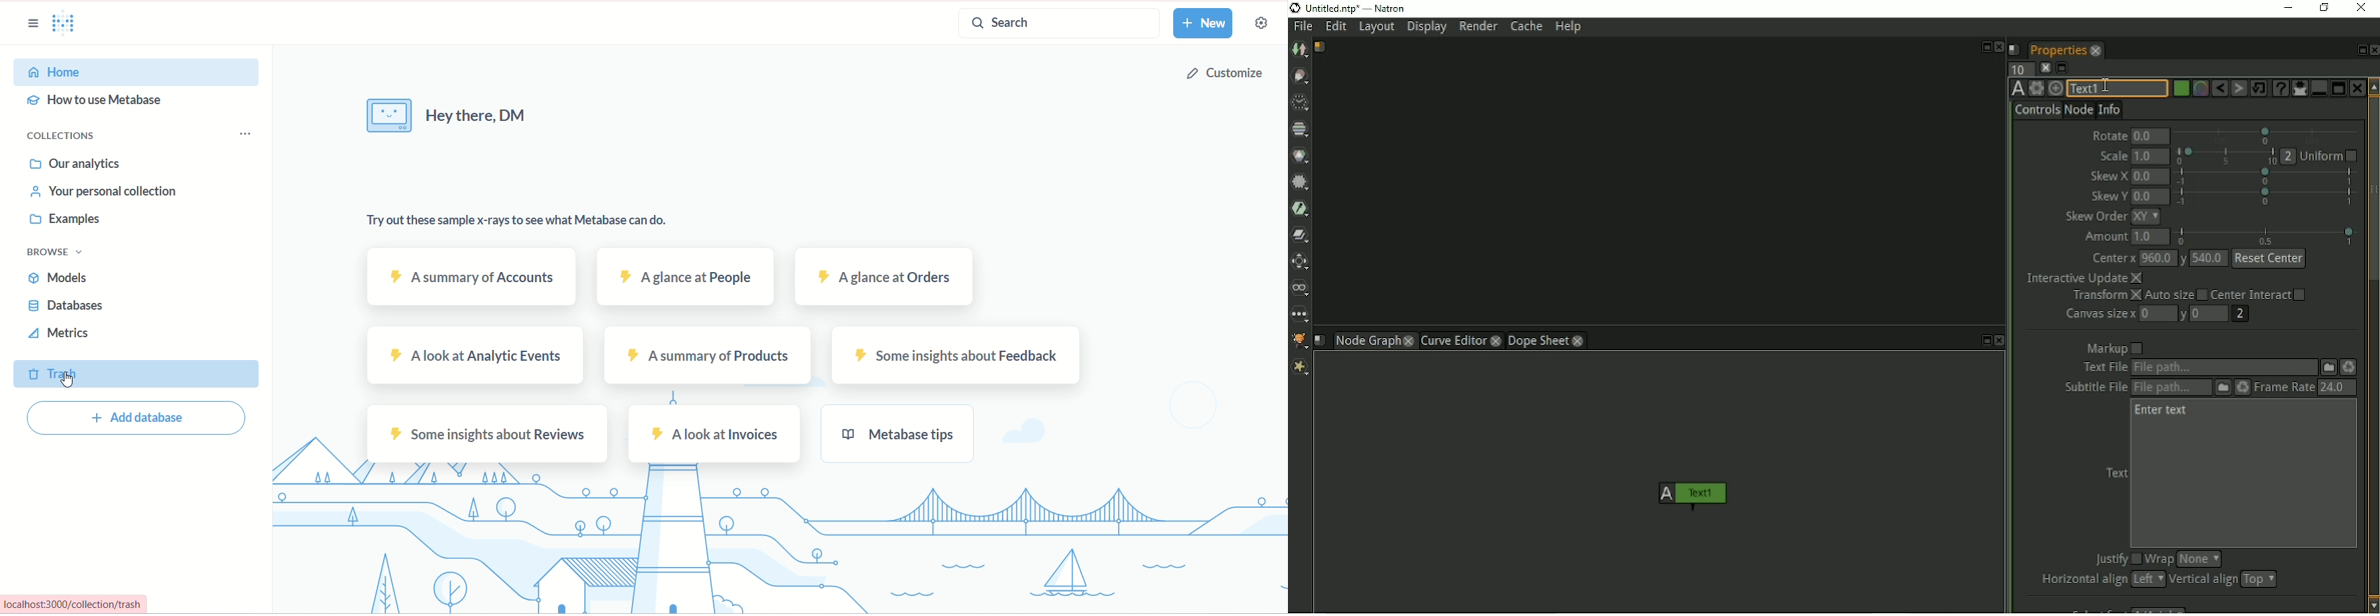 The width and height of the screenshot is (2380, 616). I want to click on 1.0, so click(2150, 156).